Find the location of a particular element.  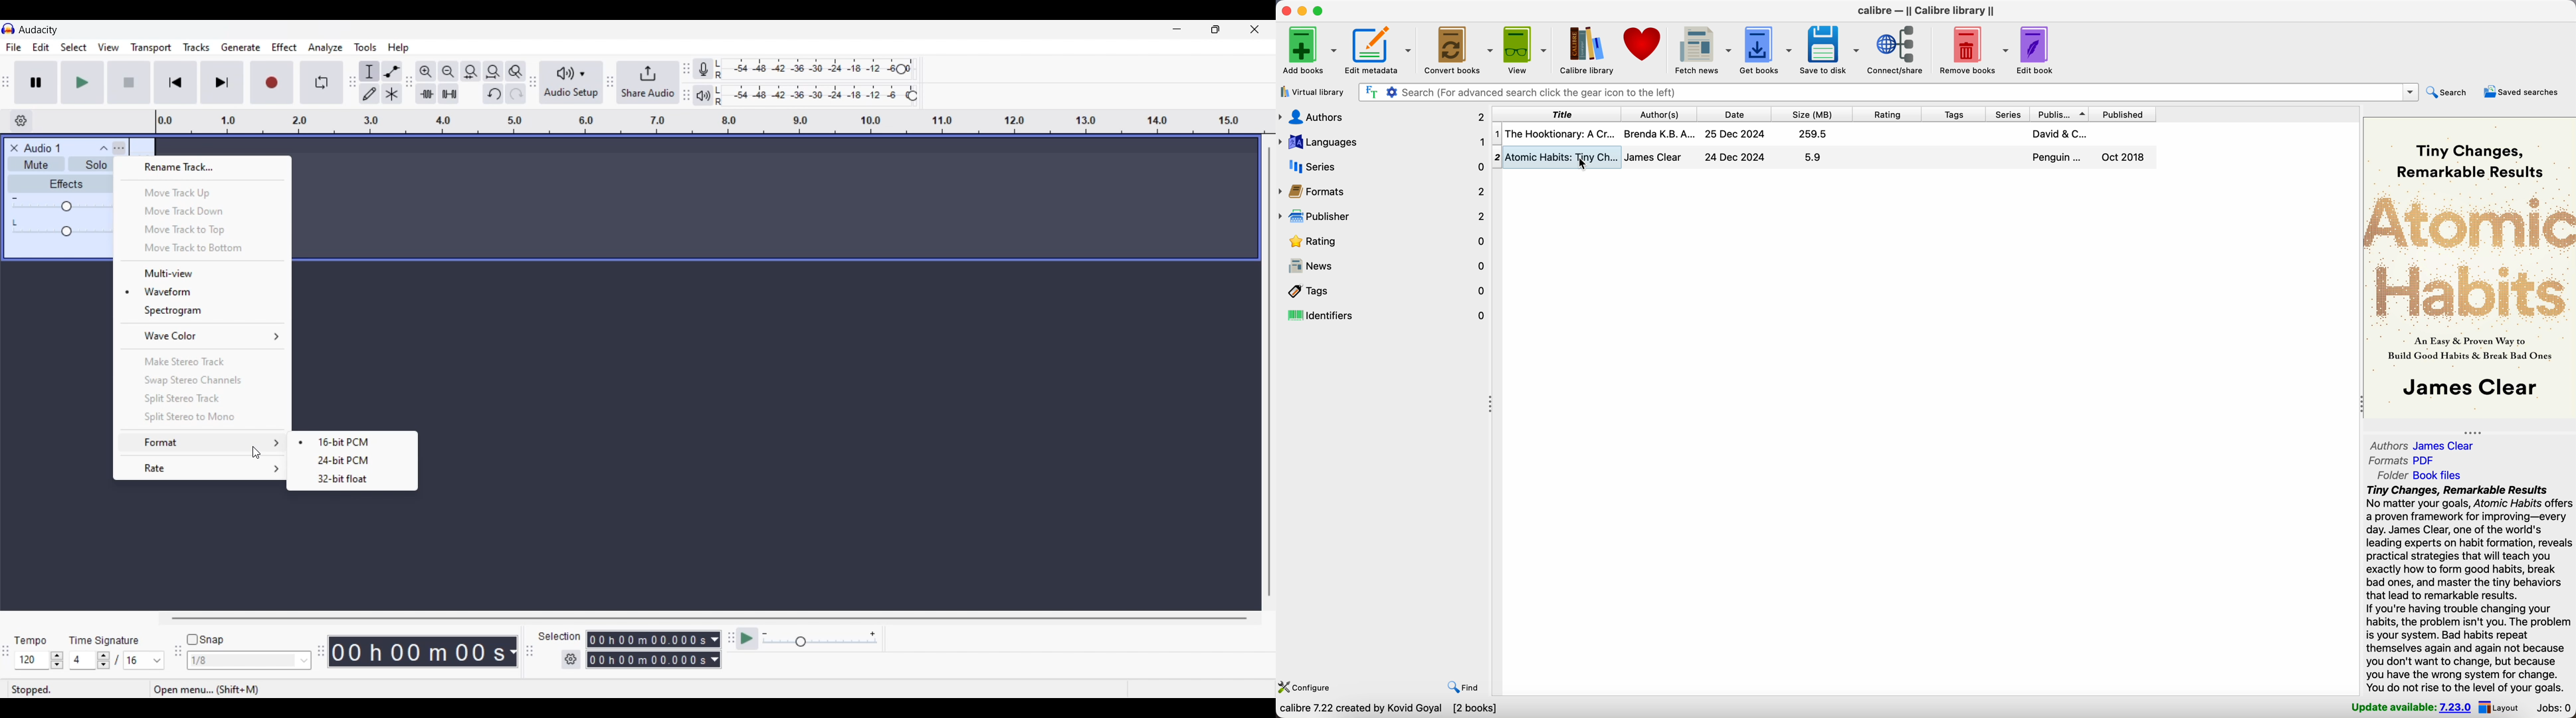

Increase/Decrease tempo is located at coordinates (57, 660).